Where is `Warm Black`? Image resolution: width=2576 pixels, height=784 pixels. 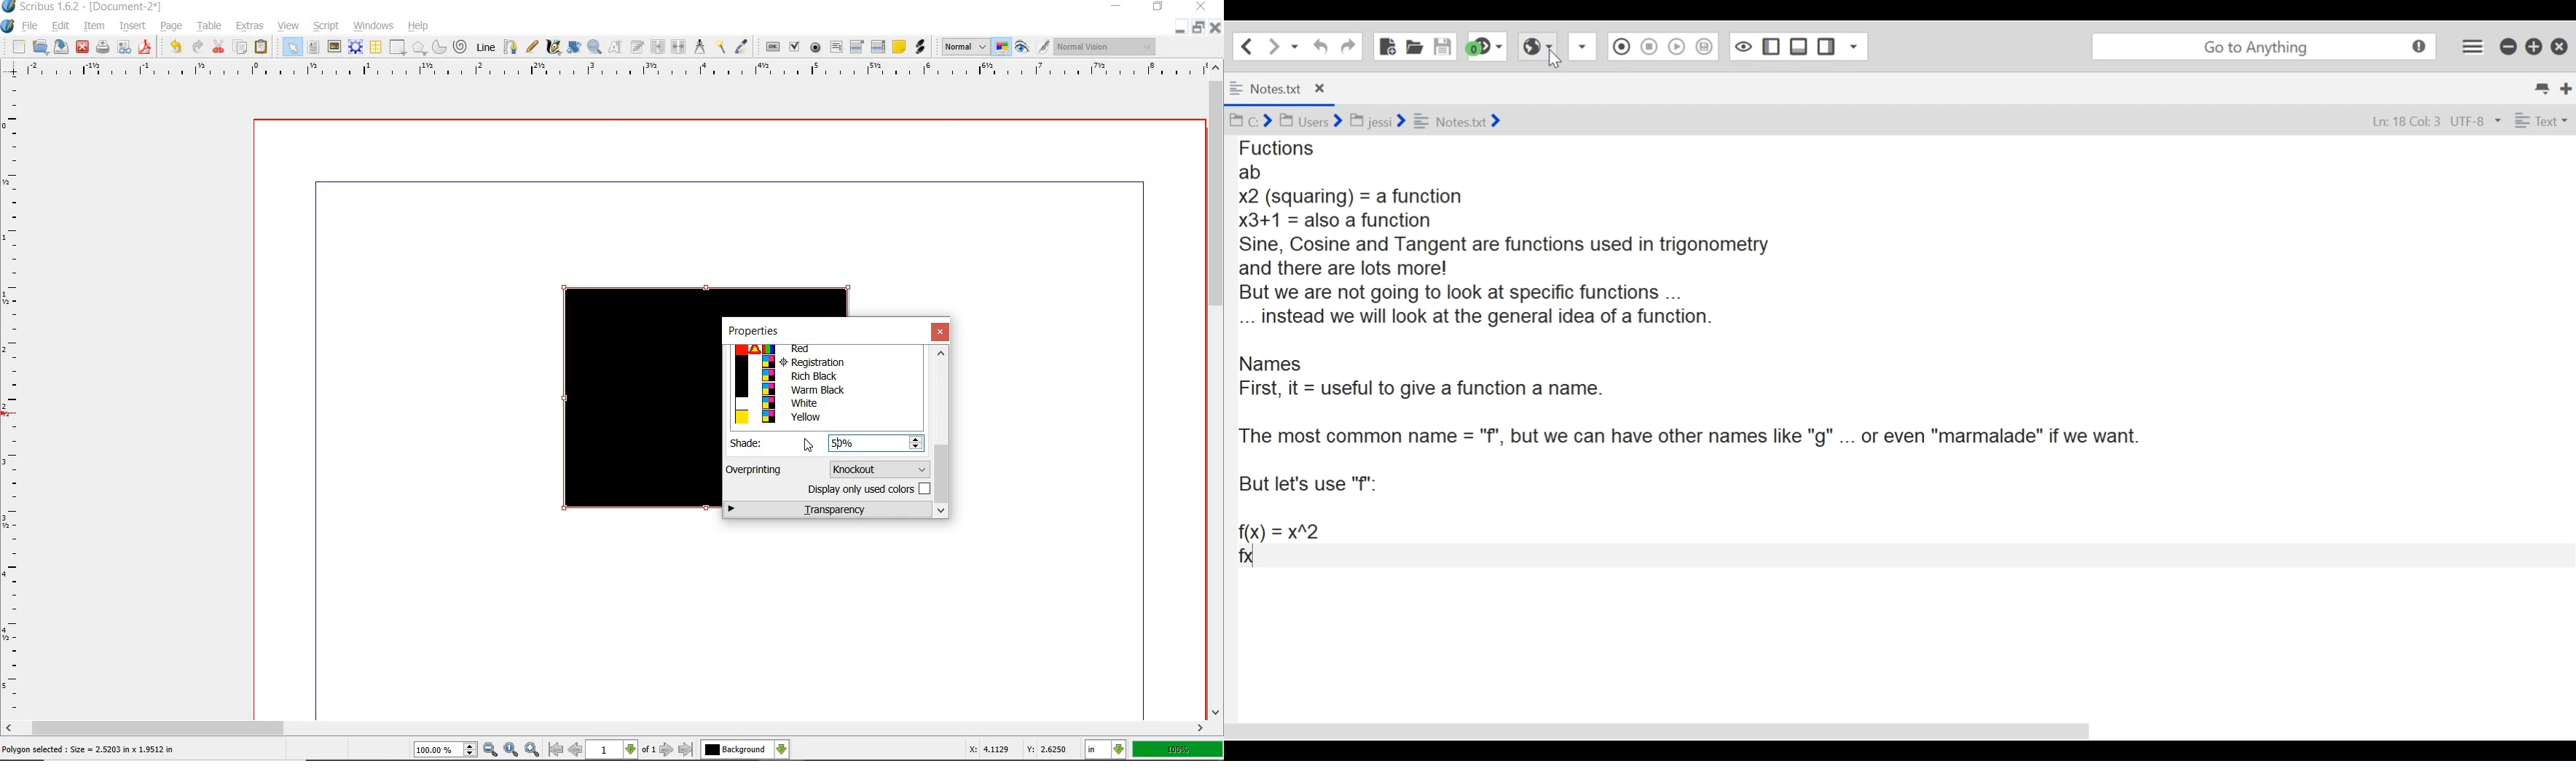
Warm Black is located at coordinates (825, 390).